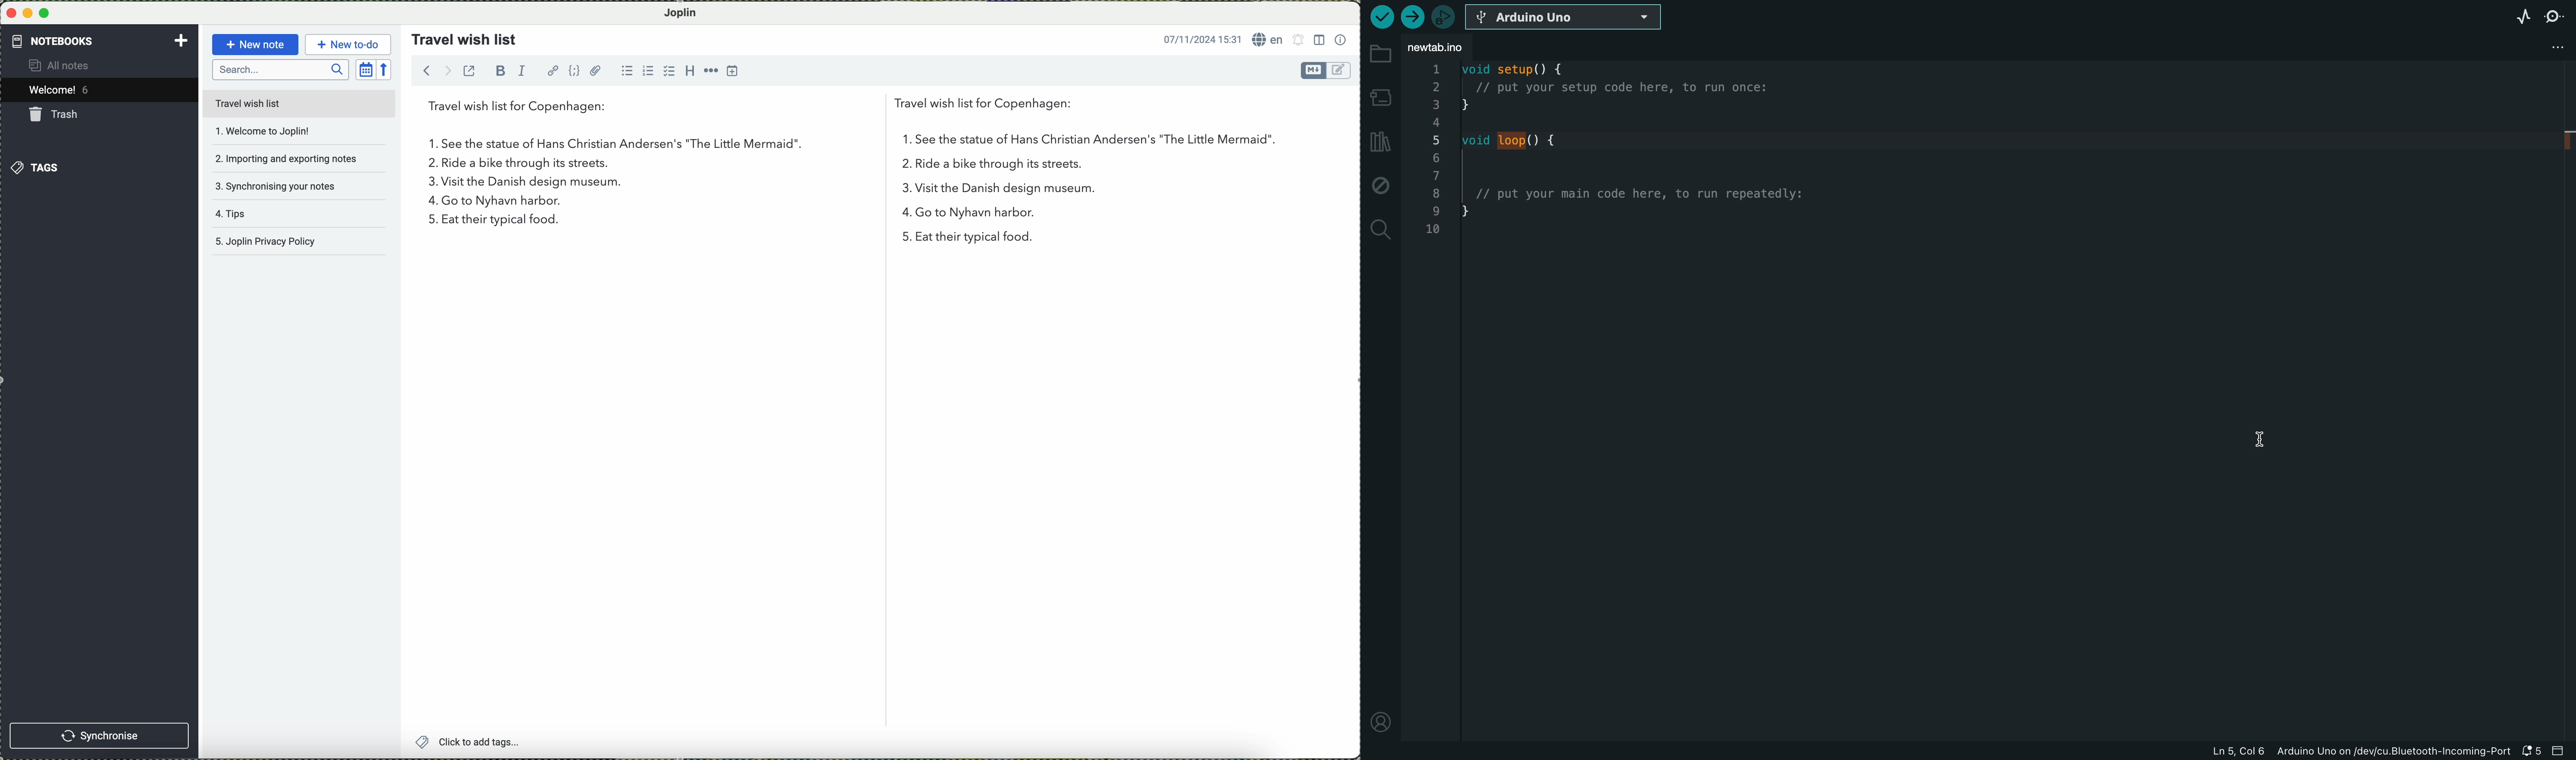 The image size is (2576, 784). Describe the element at coordinates (1380, 54) in the screenshot. I see `folder` at that location.